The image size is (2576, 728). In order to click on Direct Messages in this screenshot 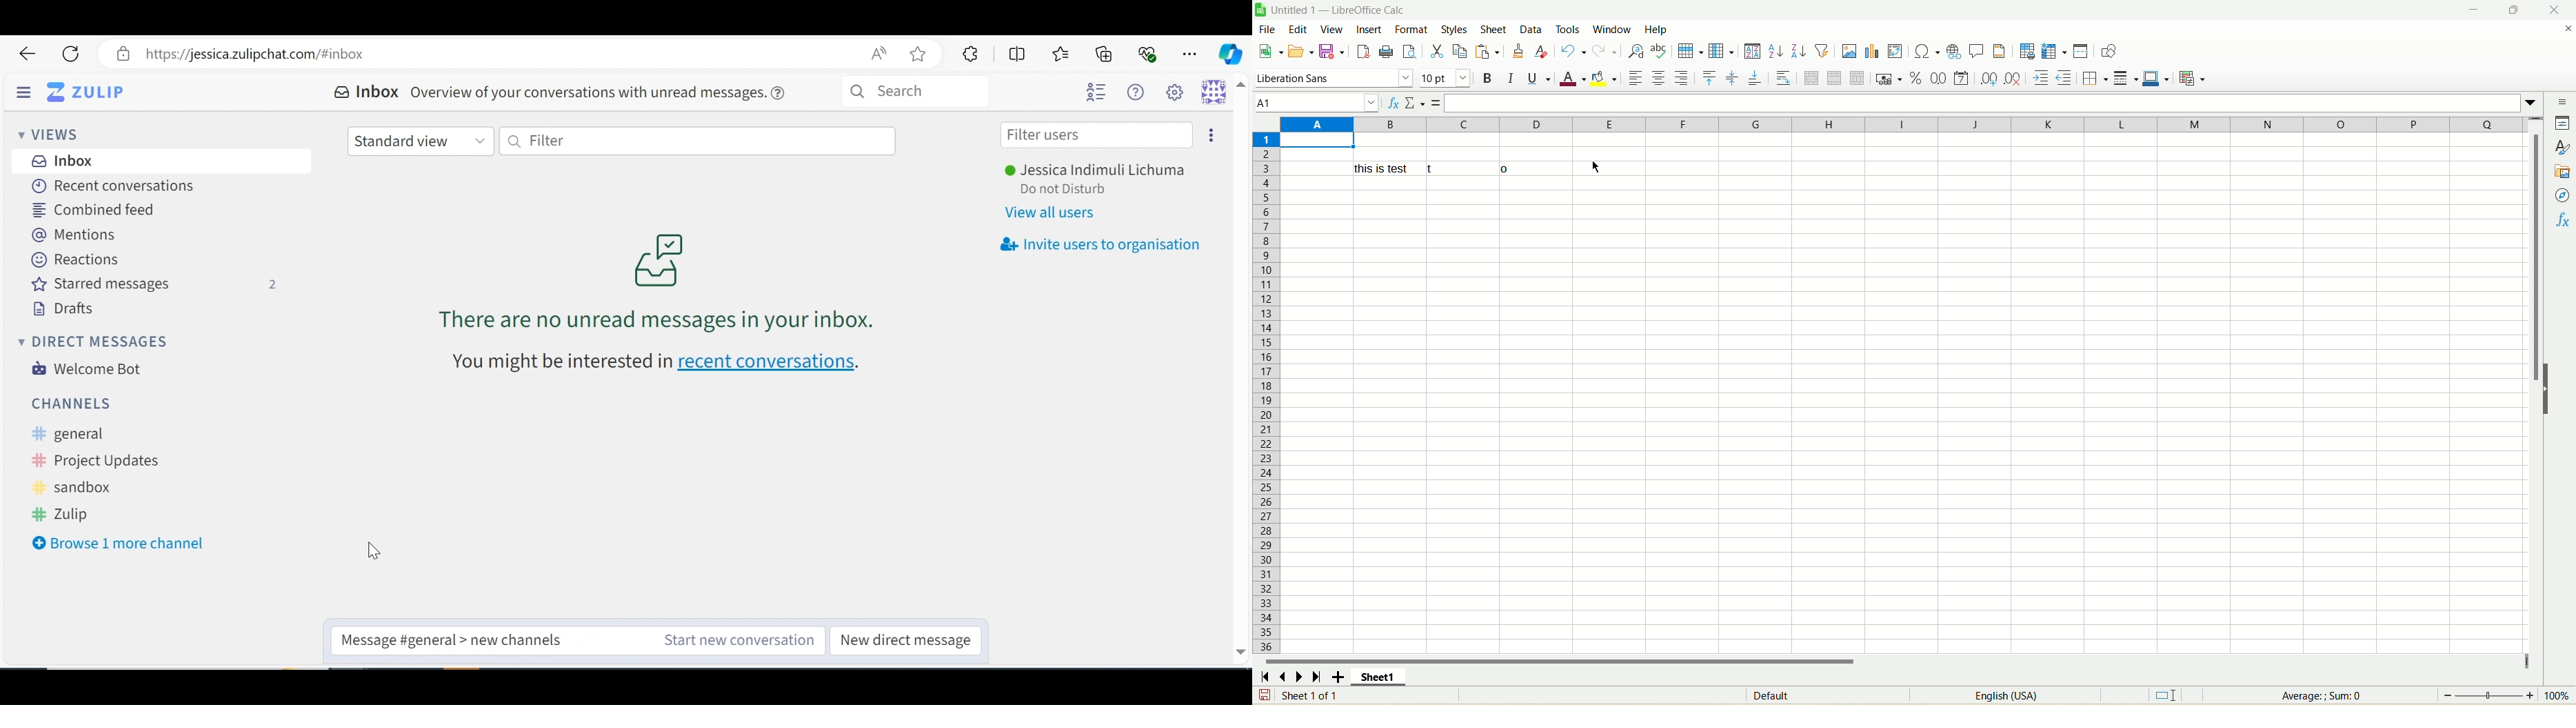, I will do `click(91, 341)`.